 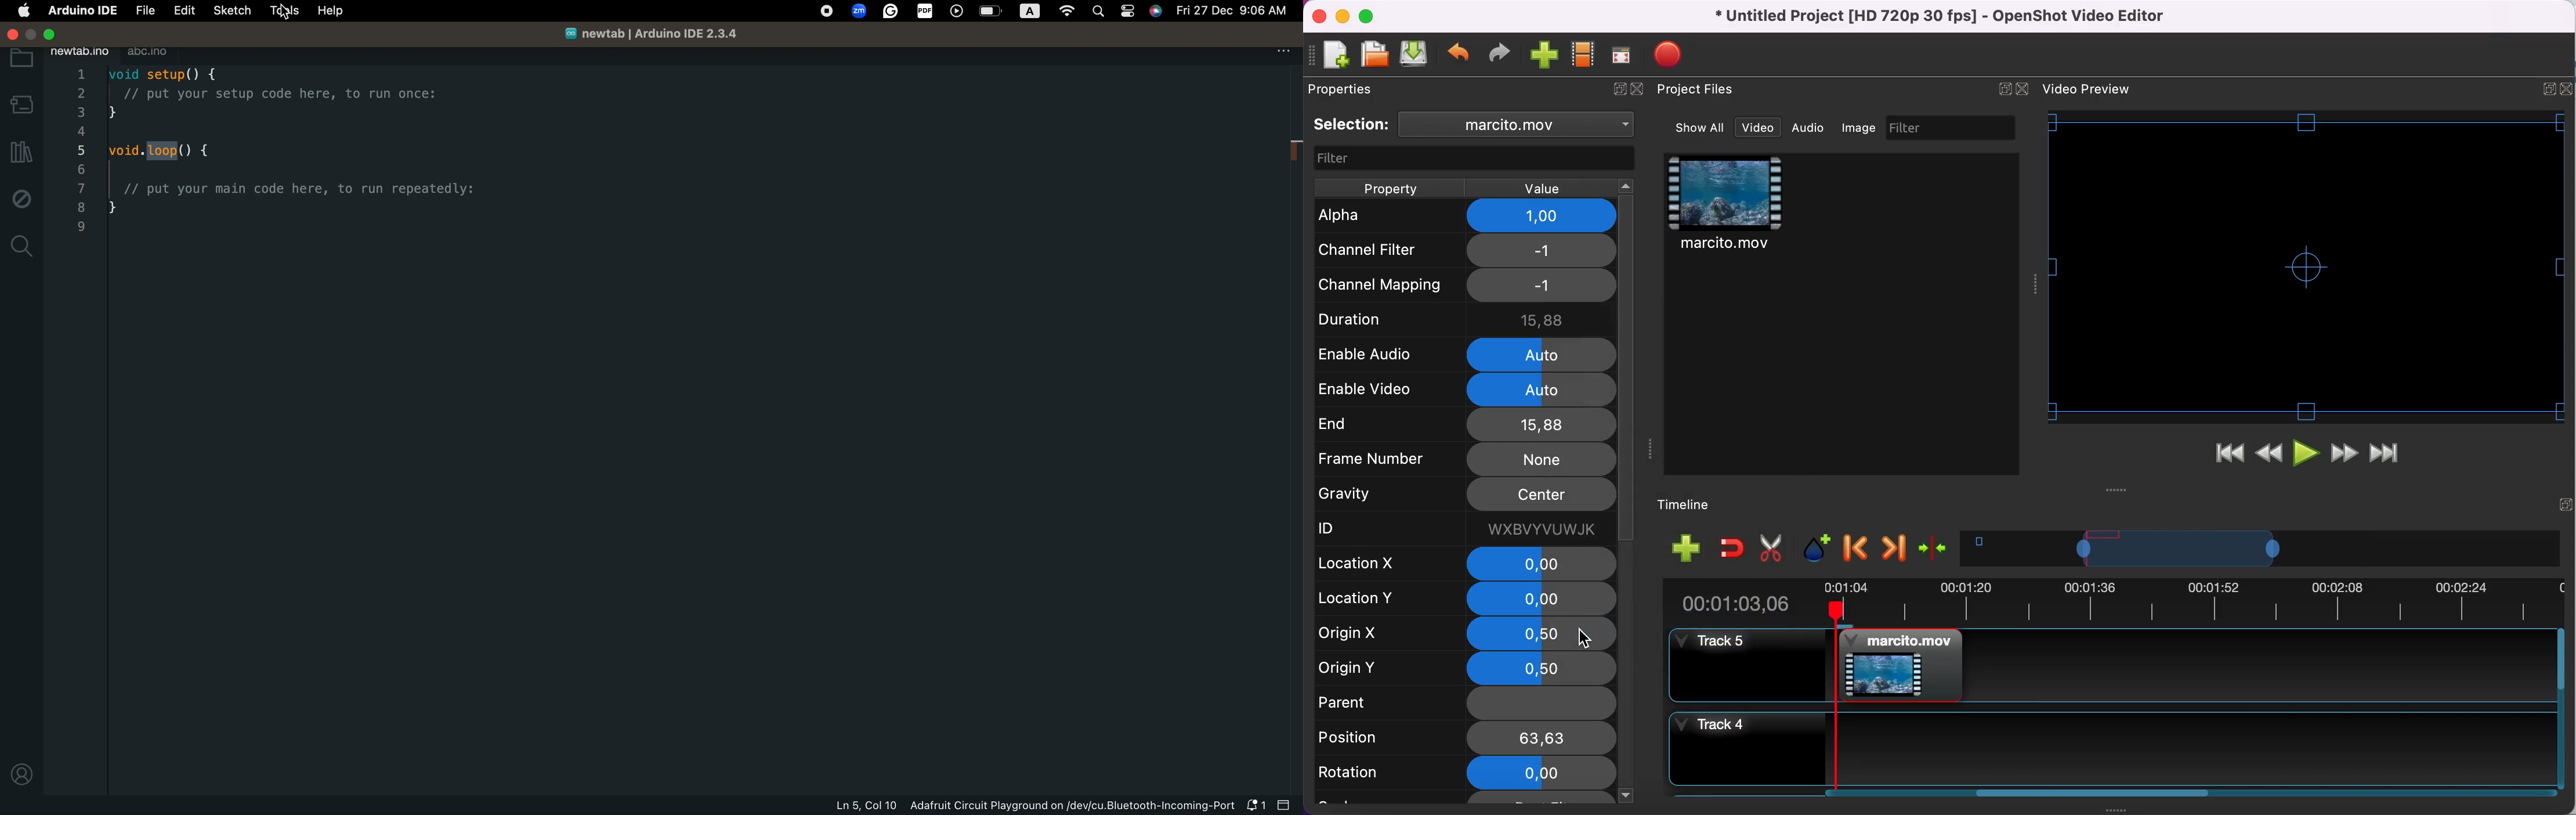 I want to click on video, so click(x=1727, y=205).